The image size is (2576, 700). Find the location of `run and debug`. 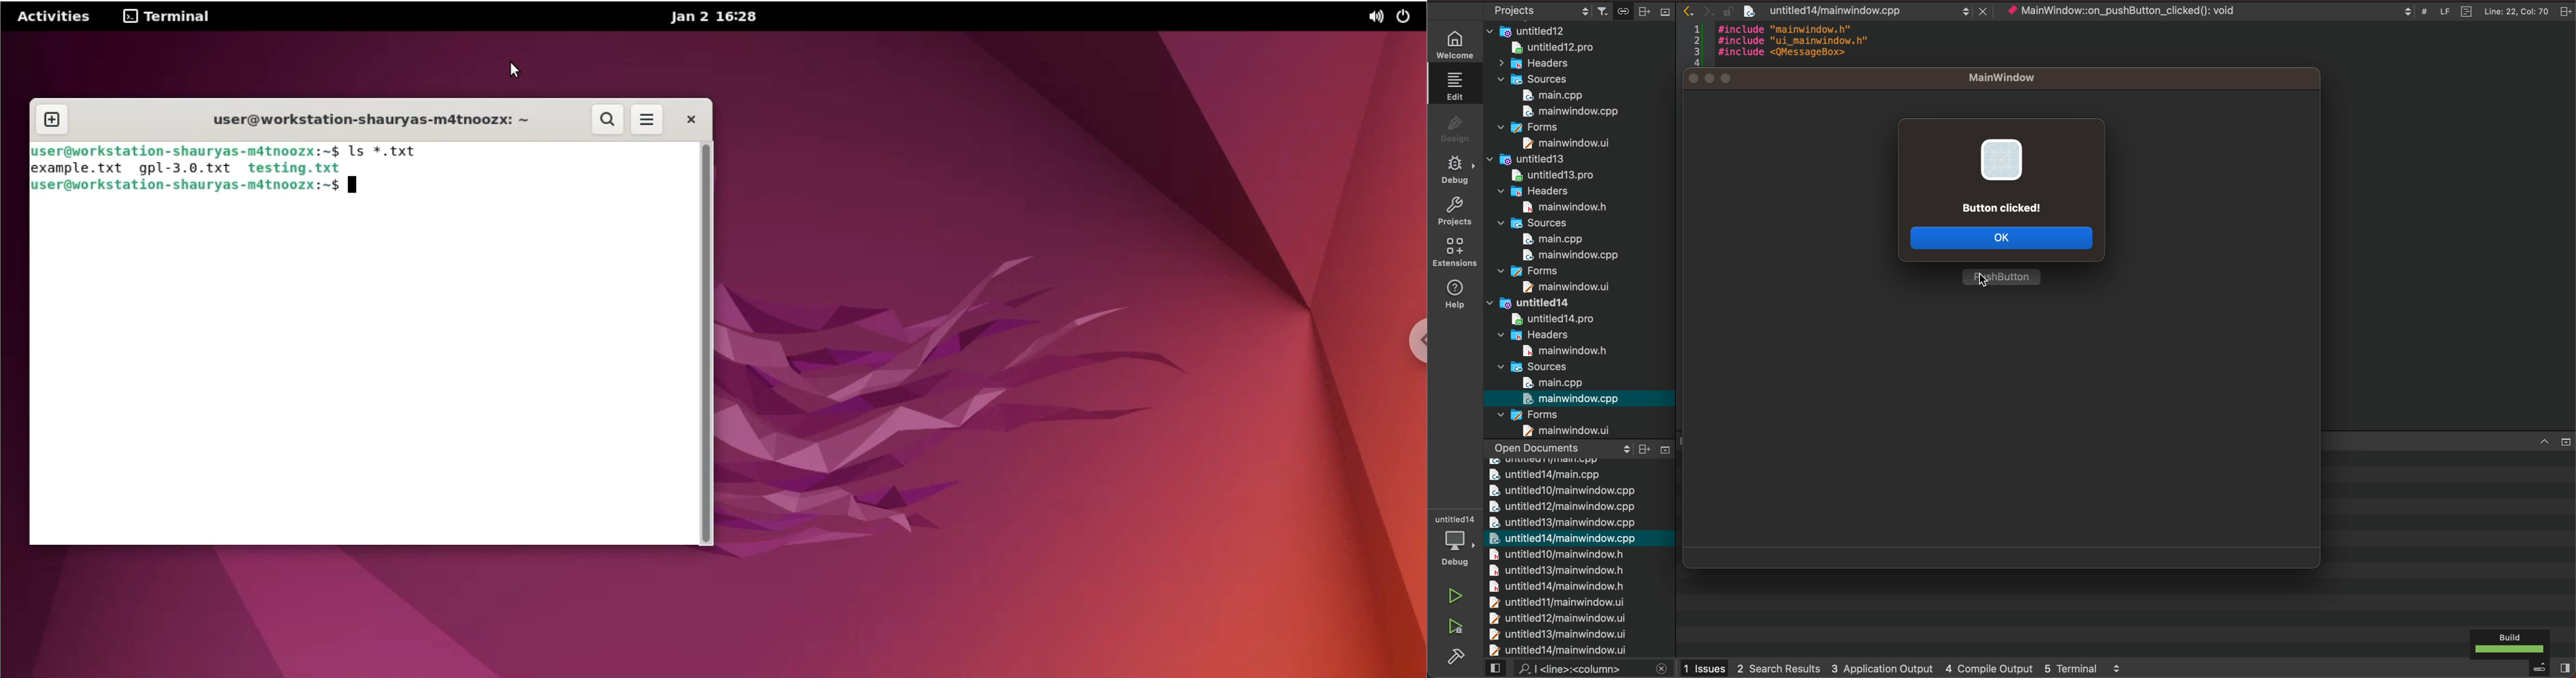

run and debug is located at coordinates (1456, 627).